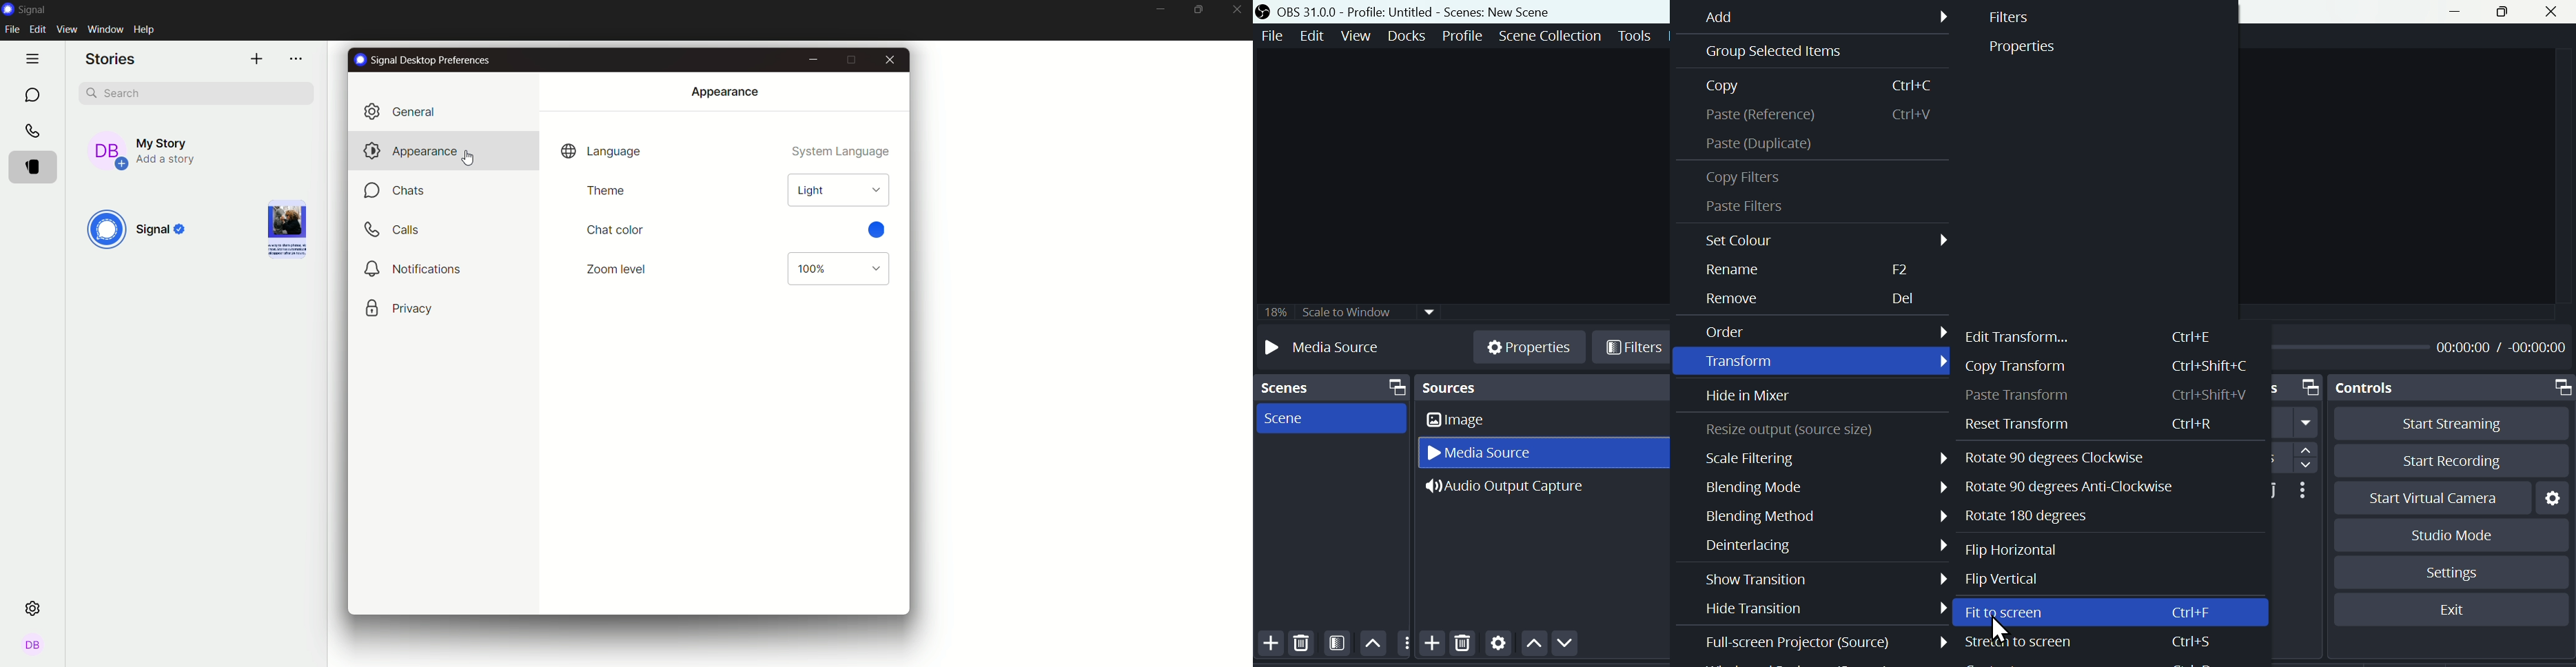 Image resolution: width=2576 pixels, height=672 pixels. Describe the element at coordinates (1542, 387) in the screenshot. I see `Source` at that location.